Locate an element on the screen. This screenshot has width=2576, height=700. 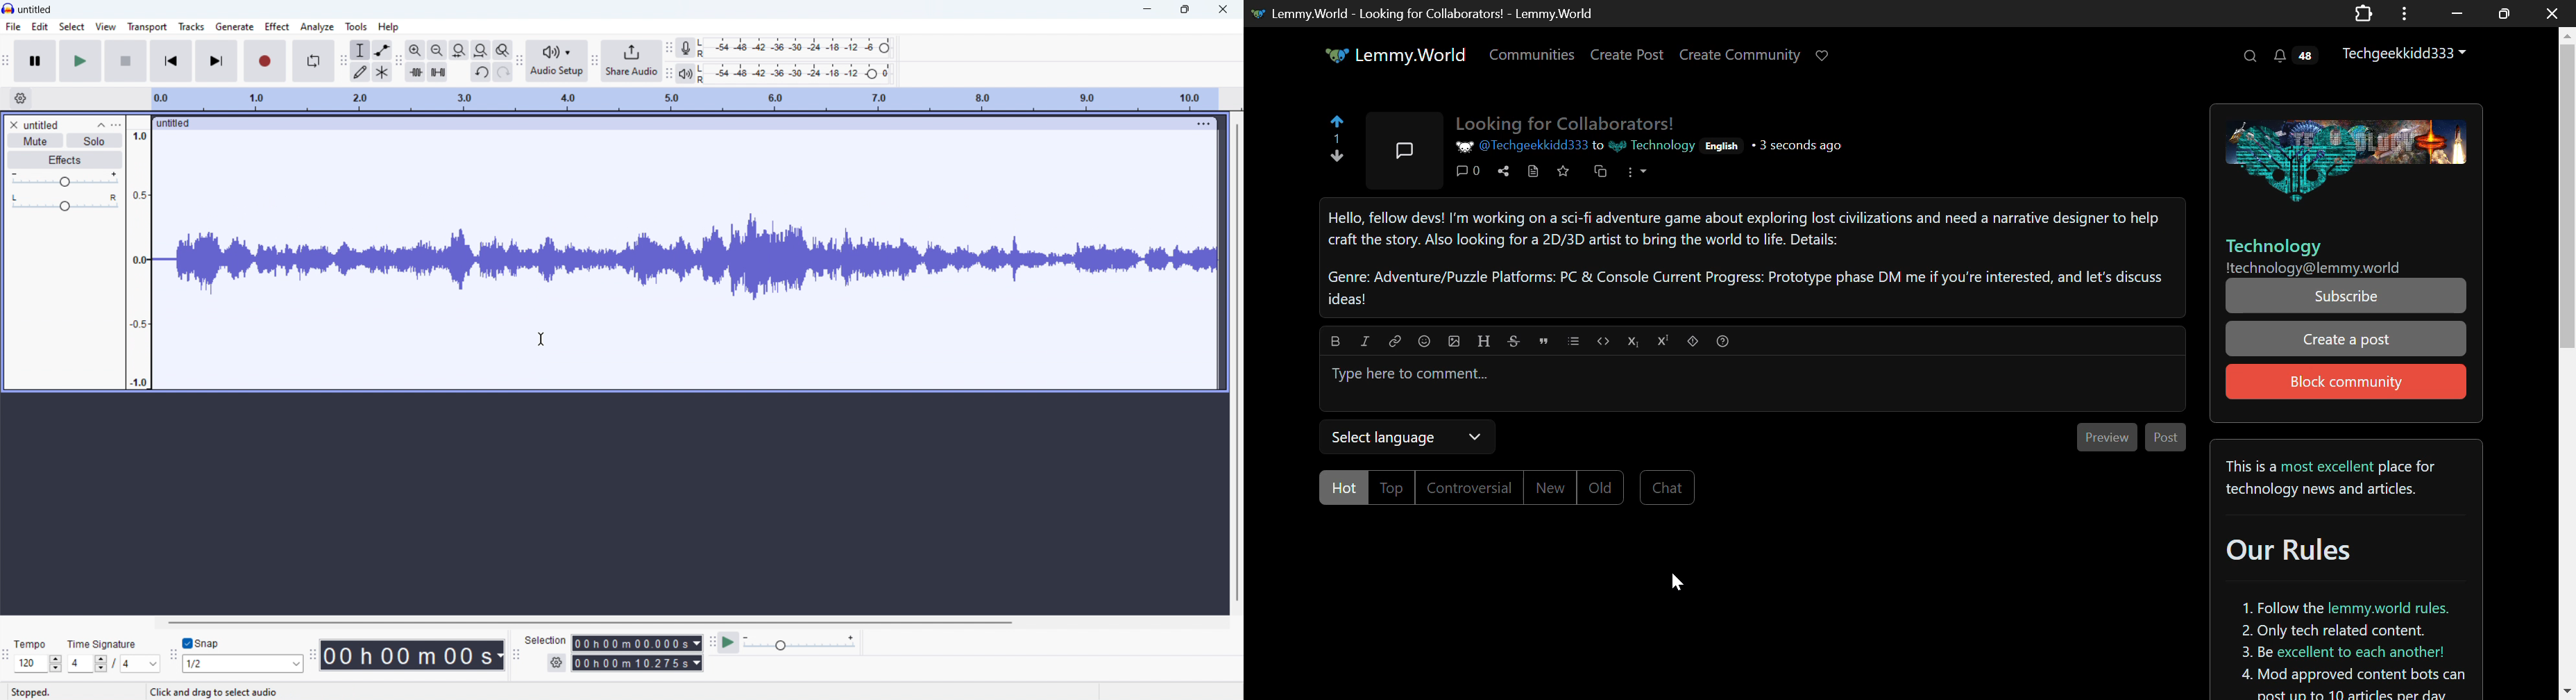
horizontal scrollbar is located at coordinates (589, 620).